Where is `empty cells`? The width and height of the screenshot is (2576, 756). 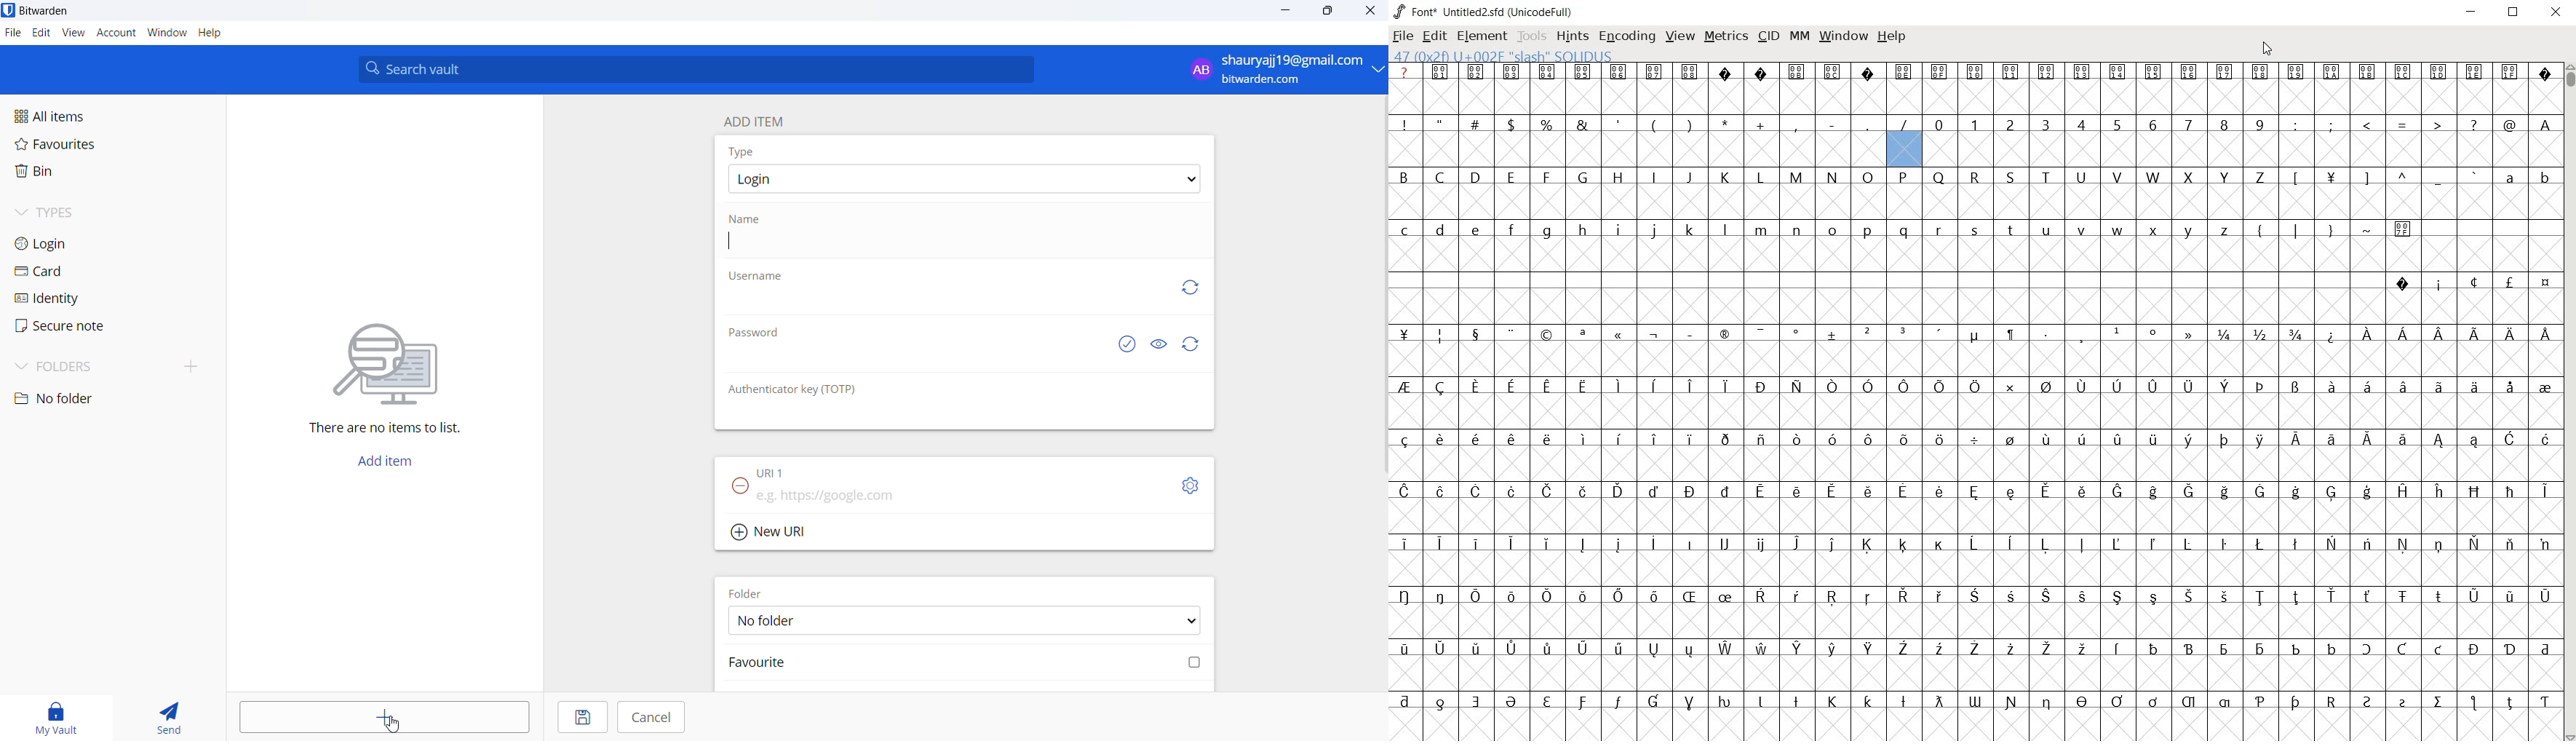 empty cells is located at coordinates (1979, 411).